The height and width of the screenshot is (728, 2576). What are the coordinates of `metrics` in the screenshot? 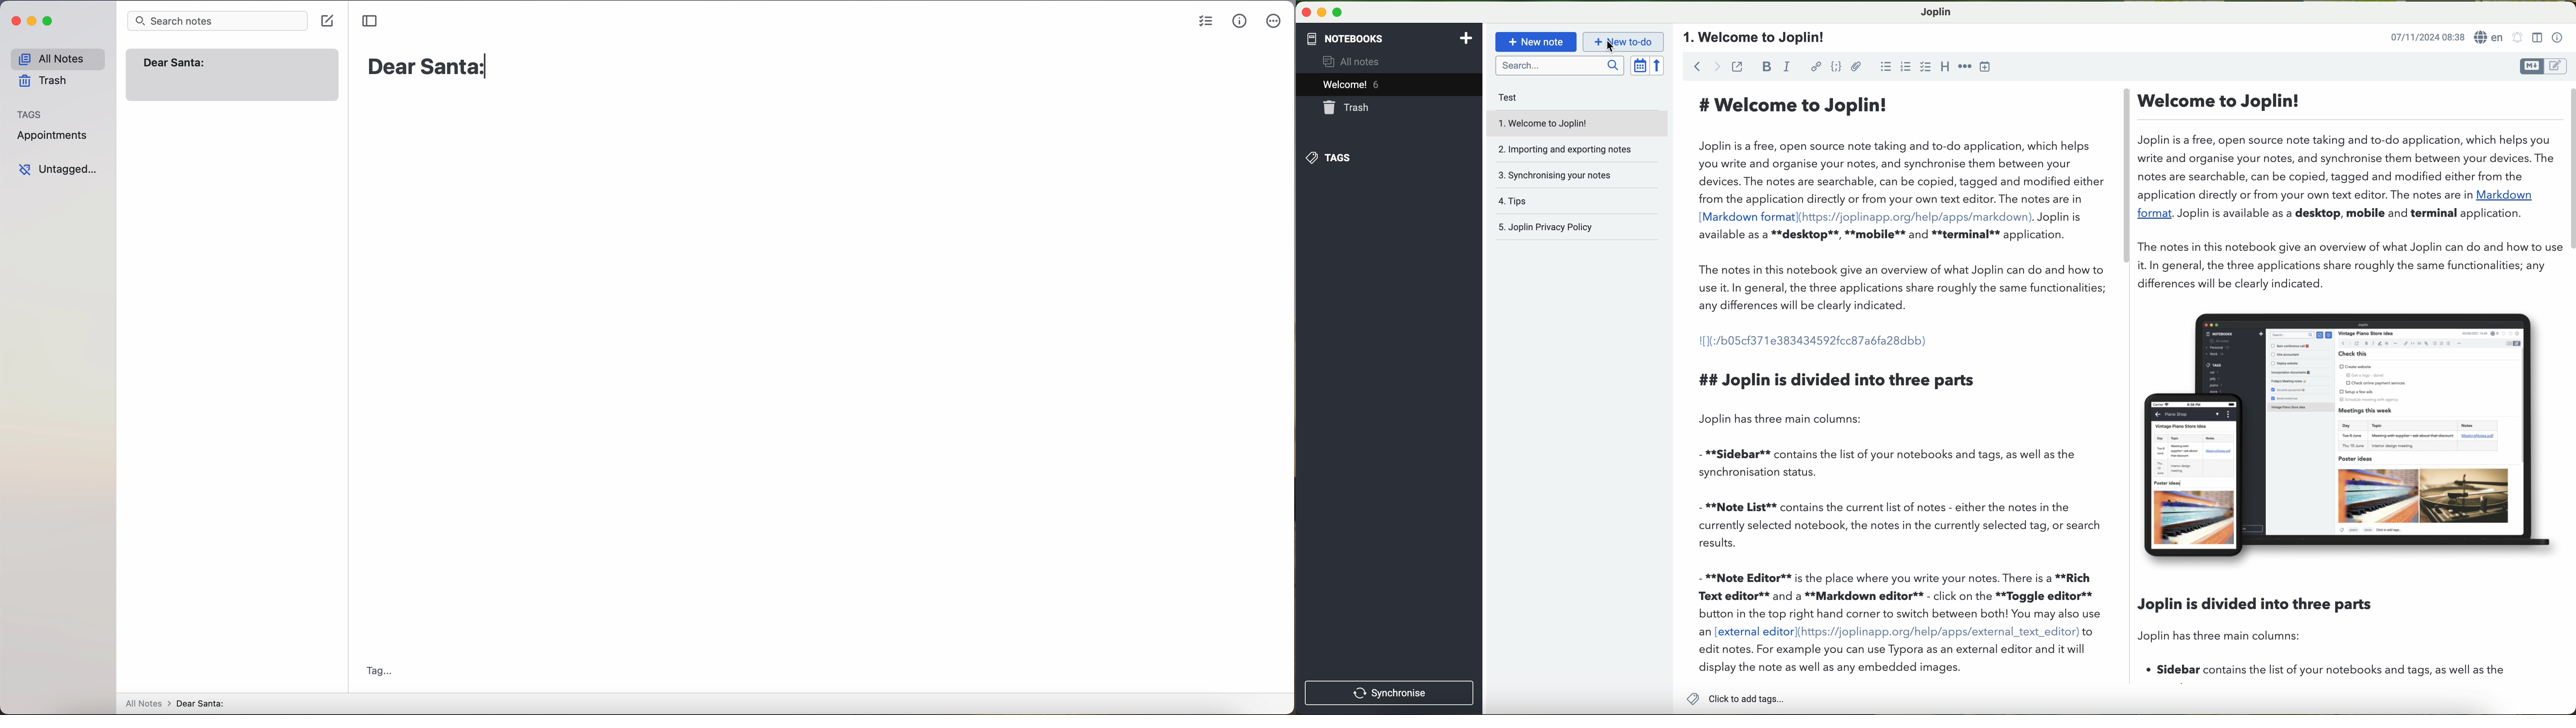 It's located at (1241, 21).